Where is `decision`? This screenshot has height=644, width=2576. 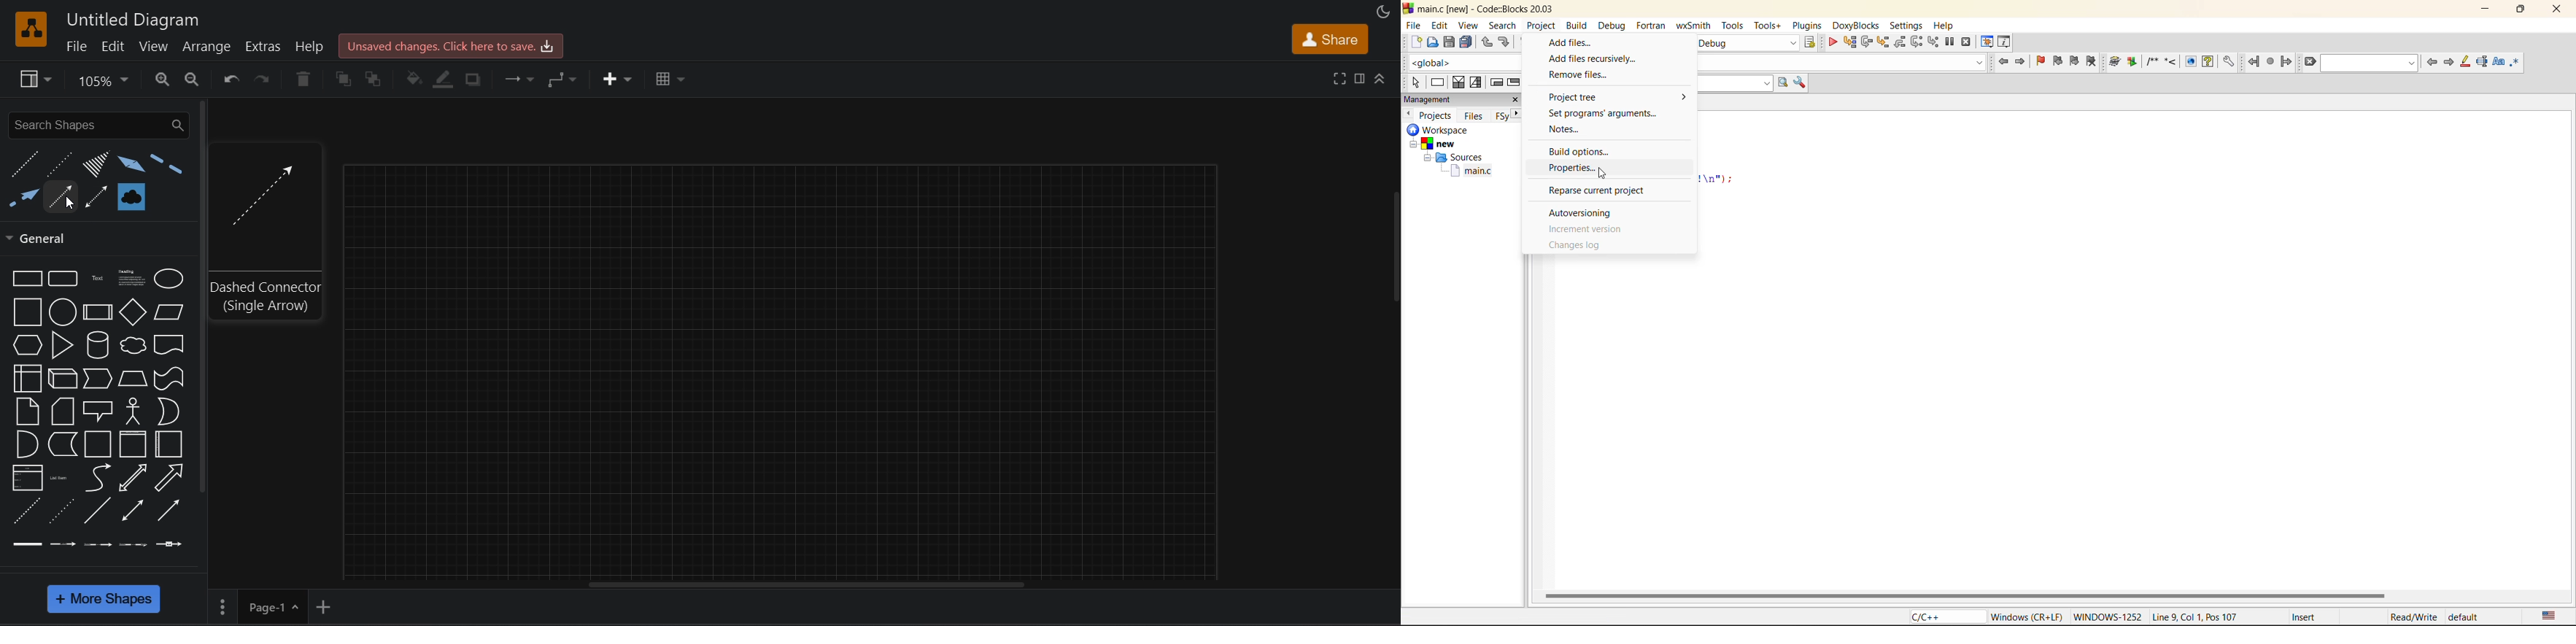
decision is located at coordinates (1458, 82).